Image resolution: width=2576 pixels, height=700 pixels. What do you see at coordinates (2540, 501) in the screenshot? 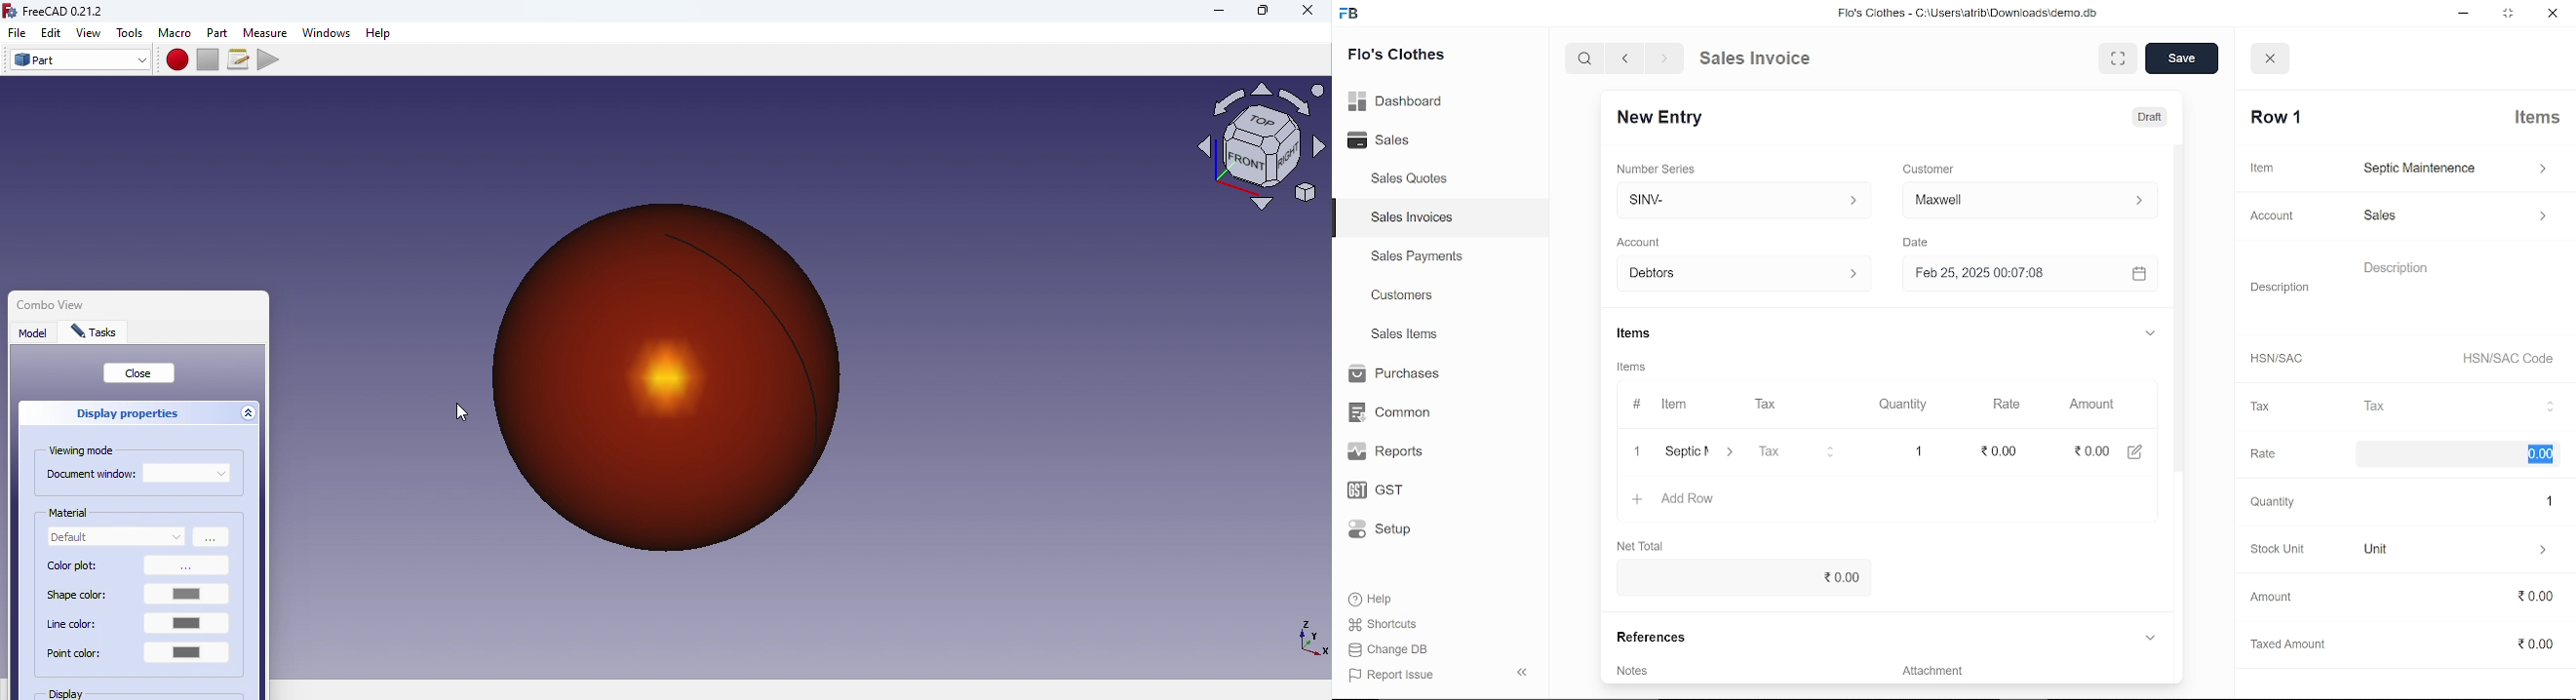
I see `1` at bounding box center [2540, 501].